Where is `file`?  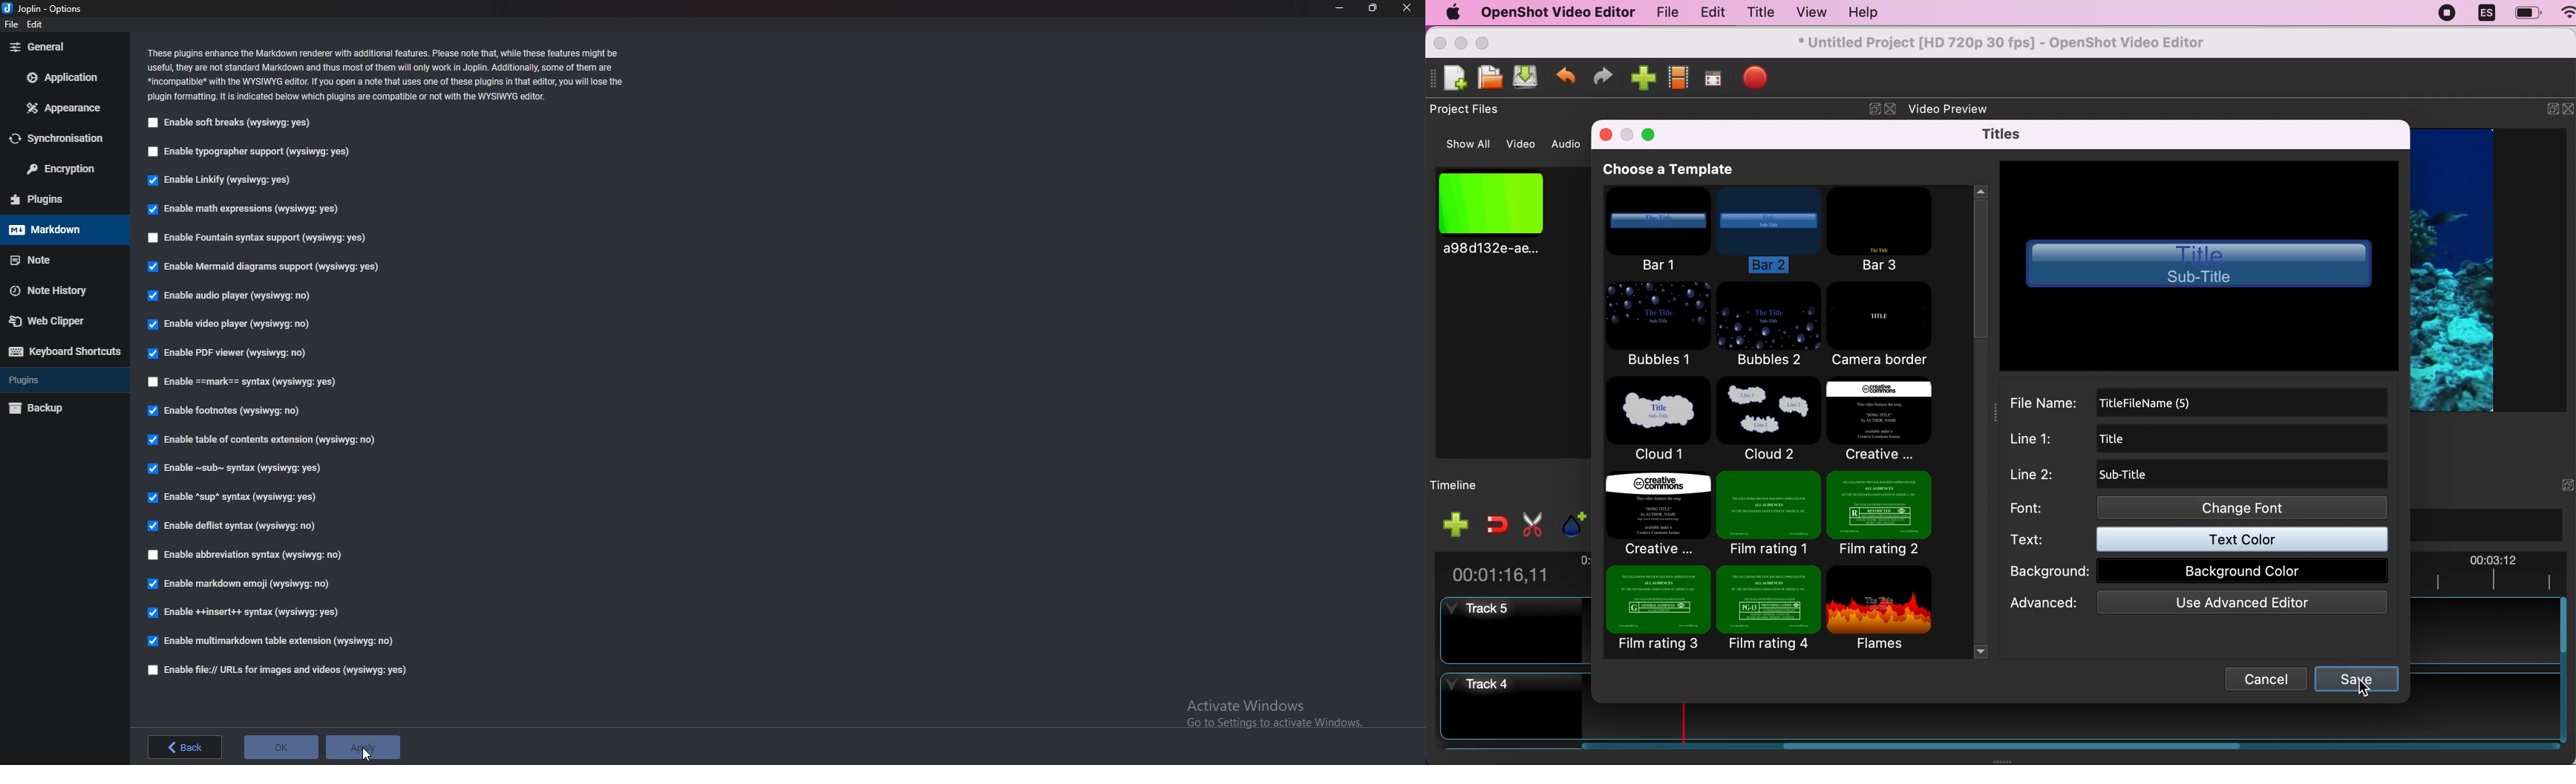 file is located at coordinates (10, 24).